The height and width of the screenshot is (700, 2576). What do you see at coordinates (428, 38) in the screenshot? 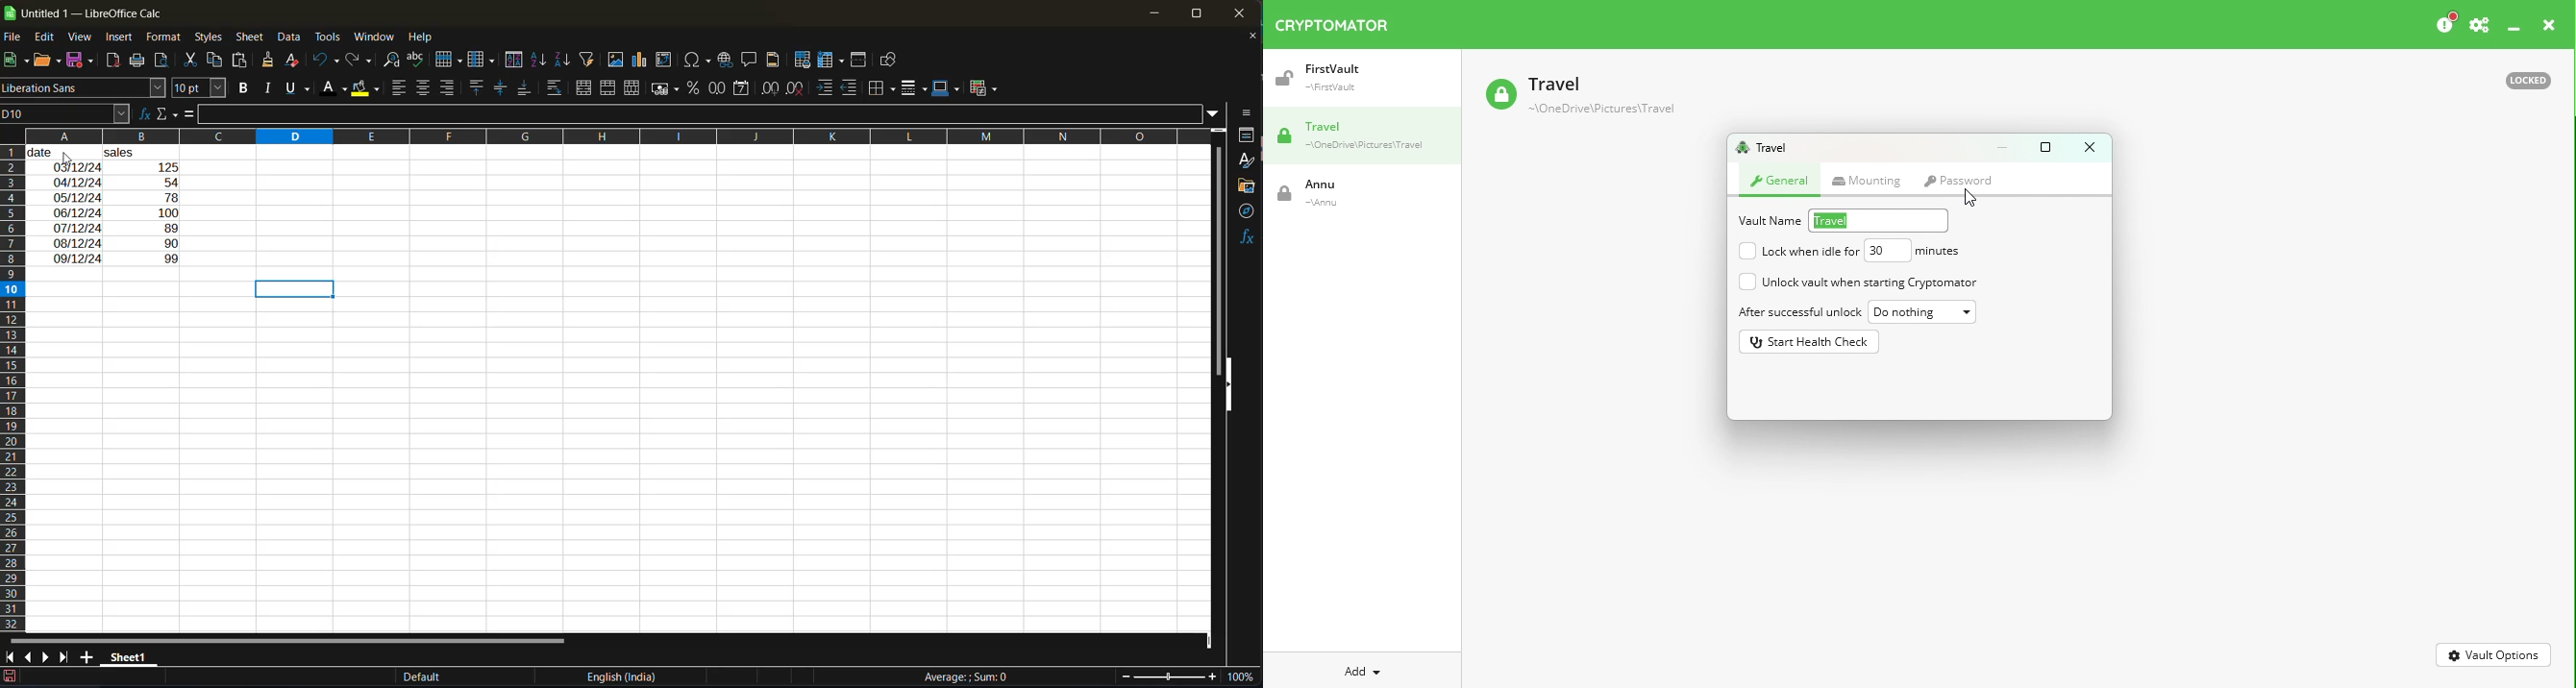
I see `help` at bounding box center [428, 38].